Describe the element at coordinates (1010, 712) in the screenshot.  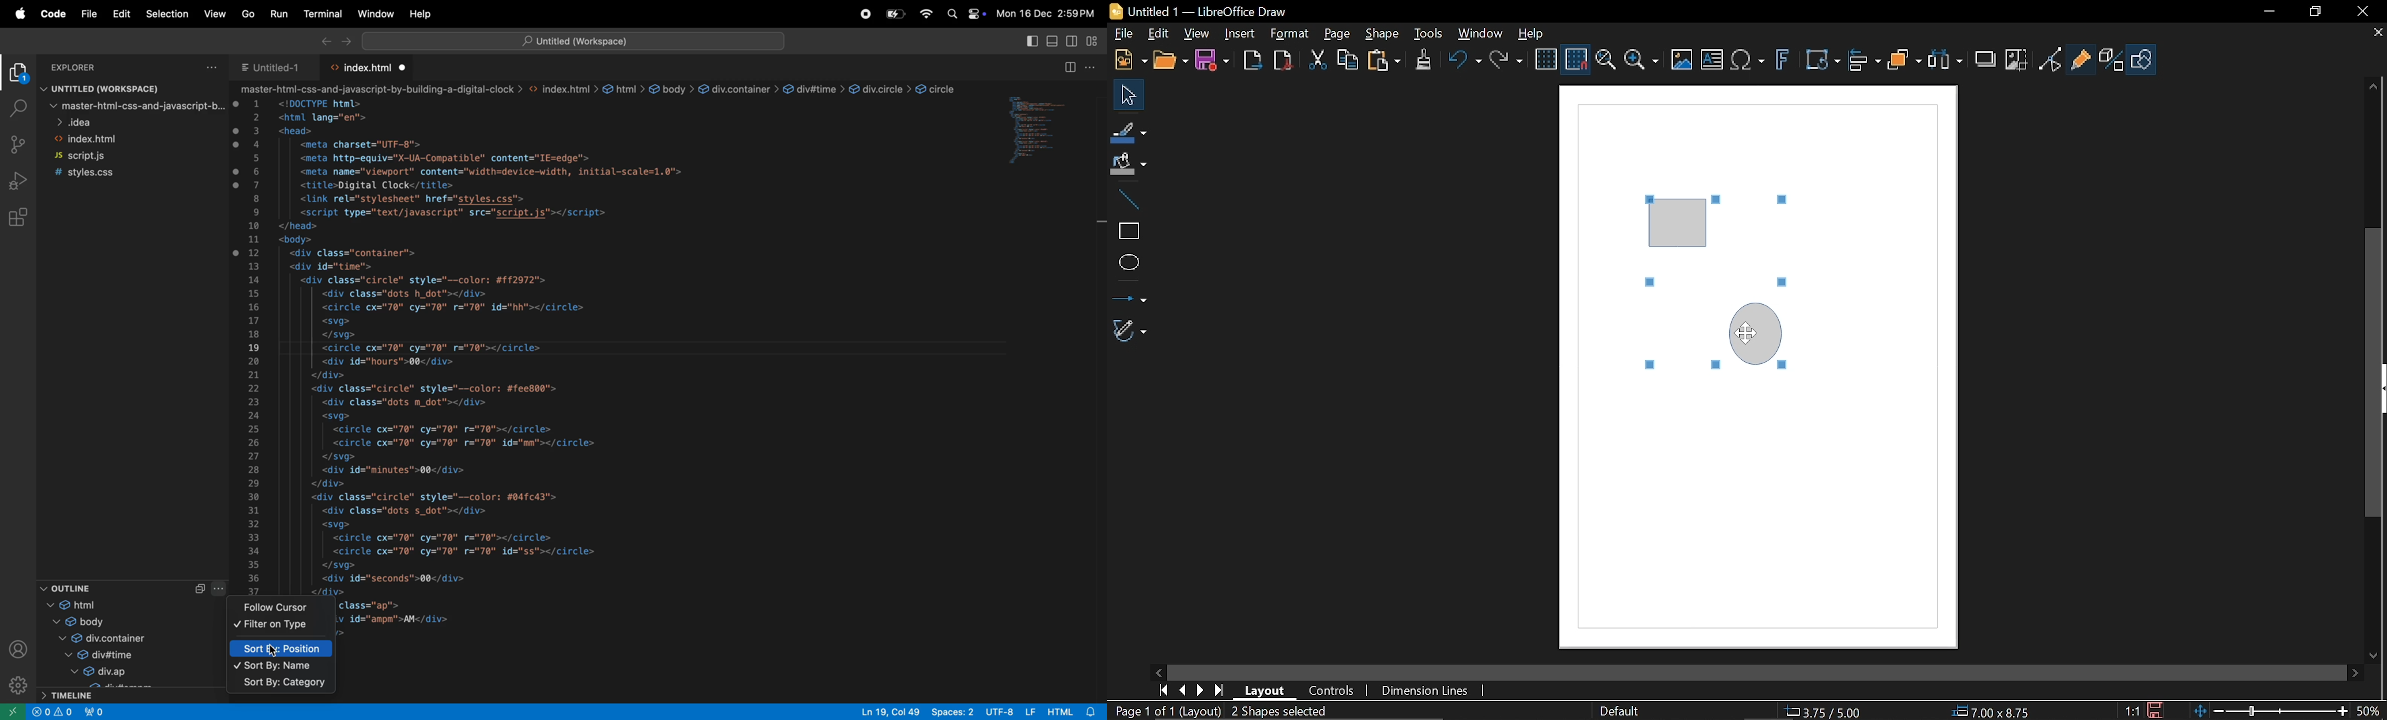
I see `urf 8` at that location.